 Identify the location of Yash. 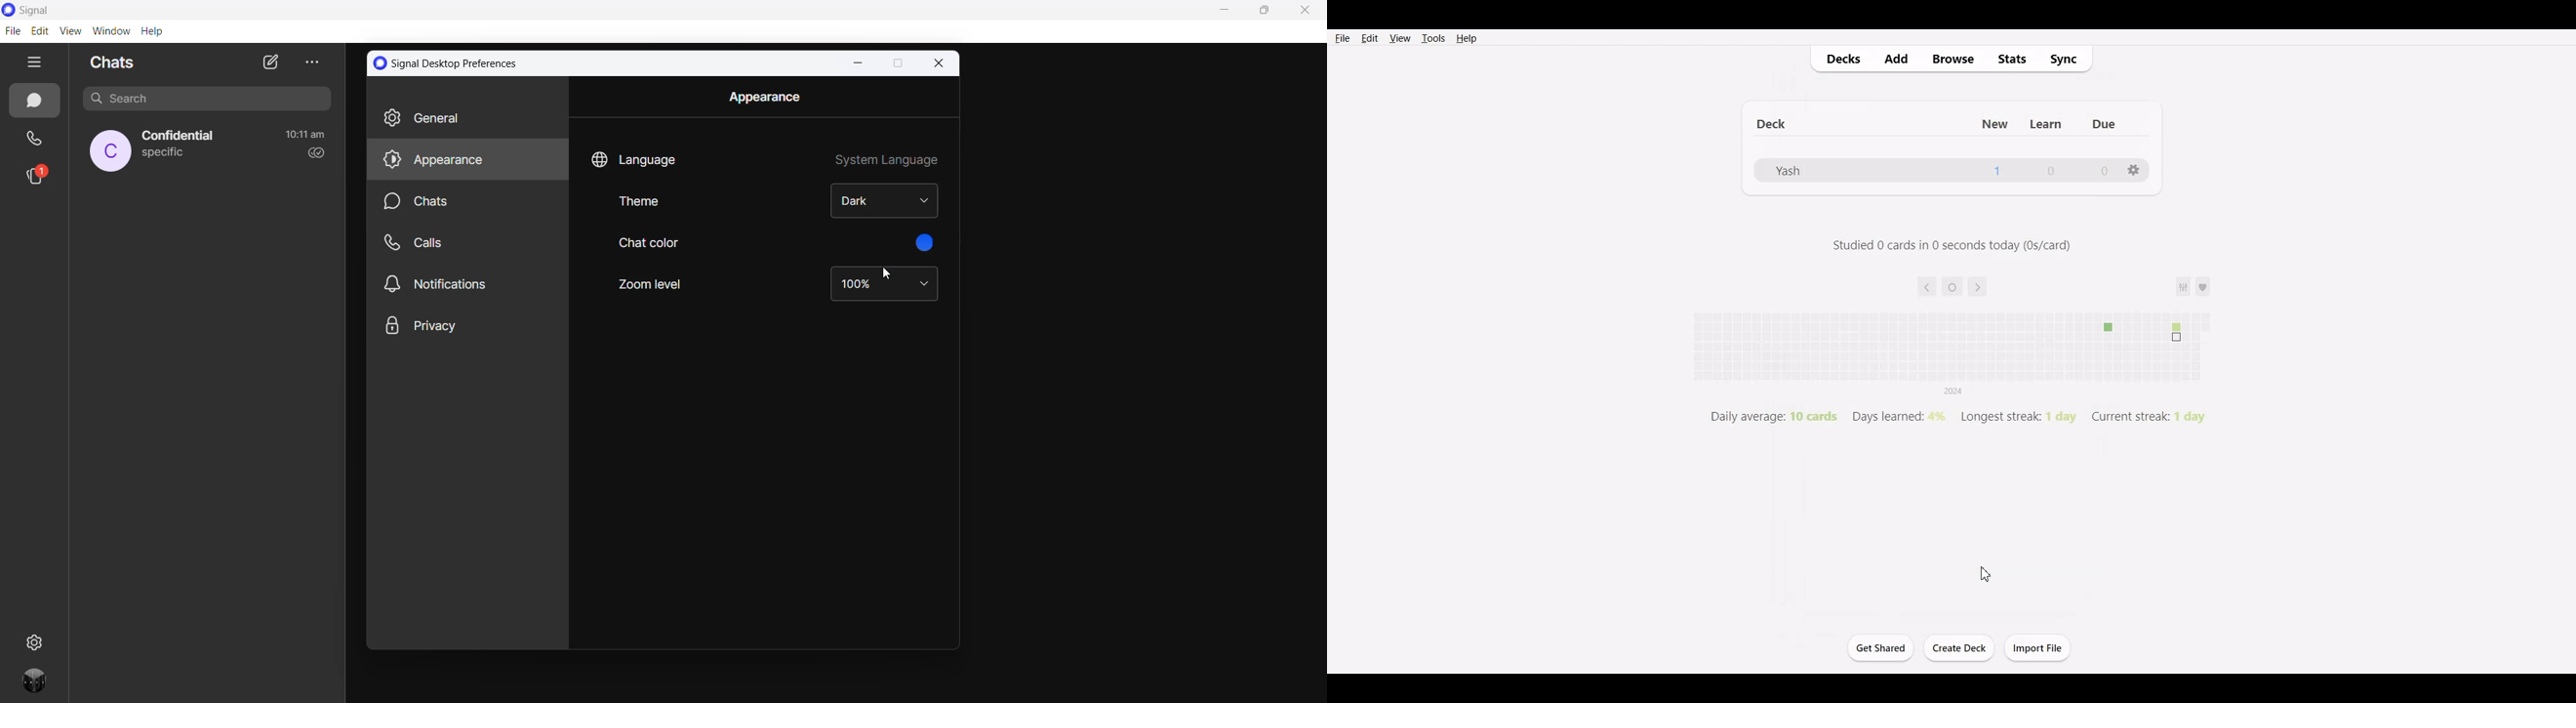
(1786, 169).